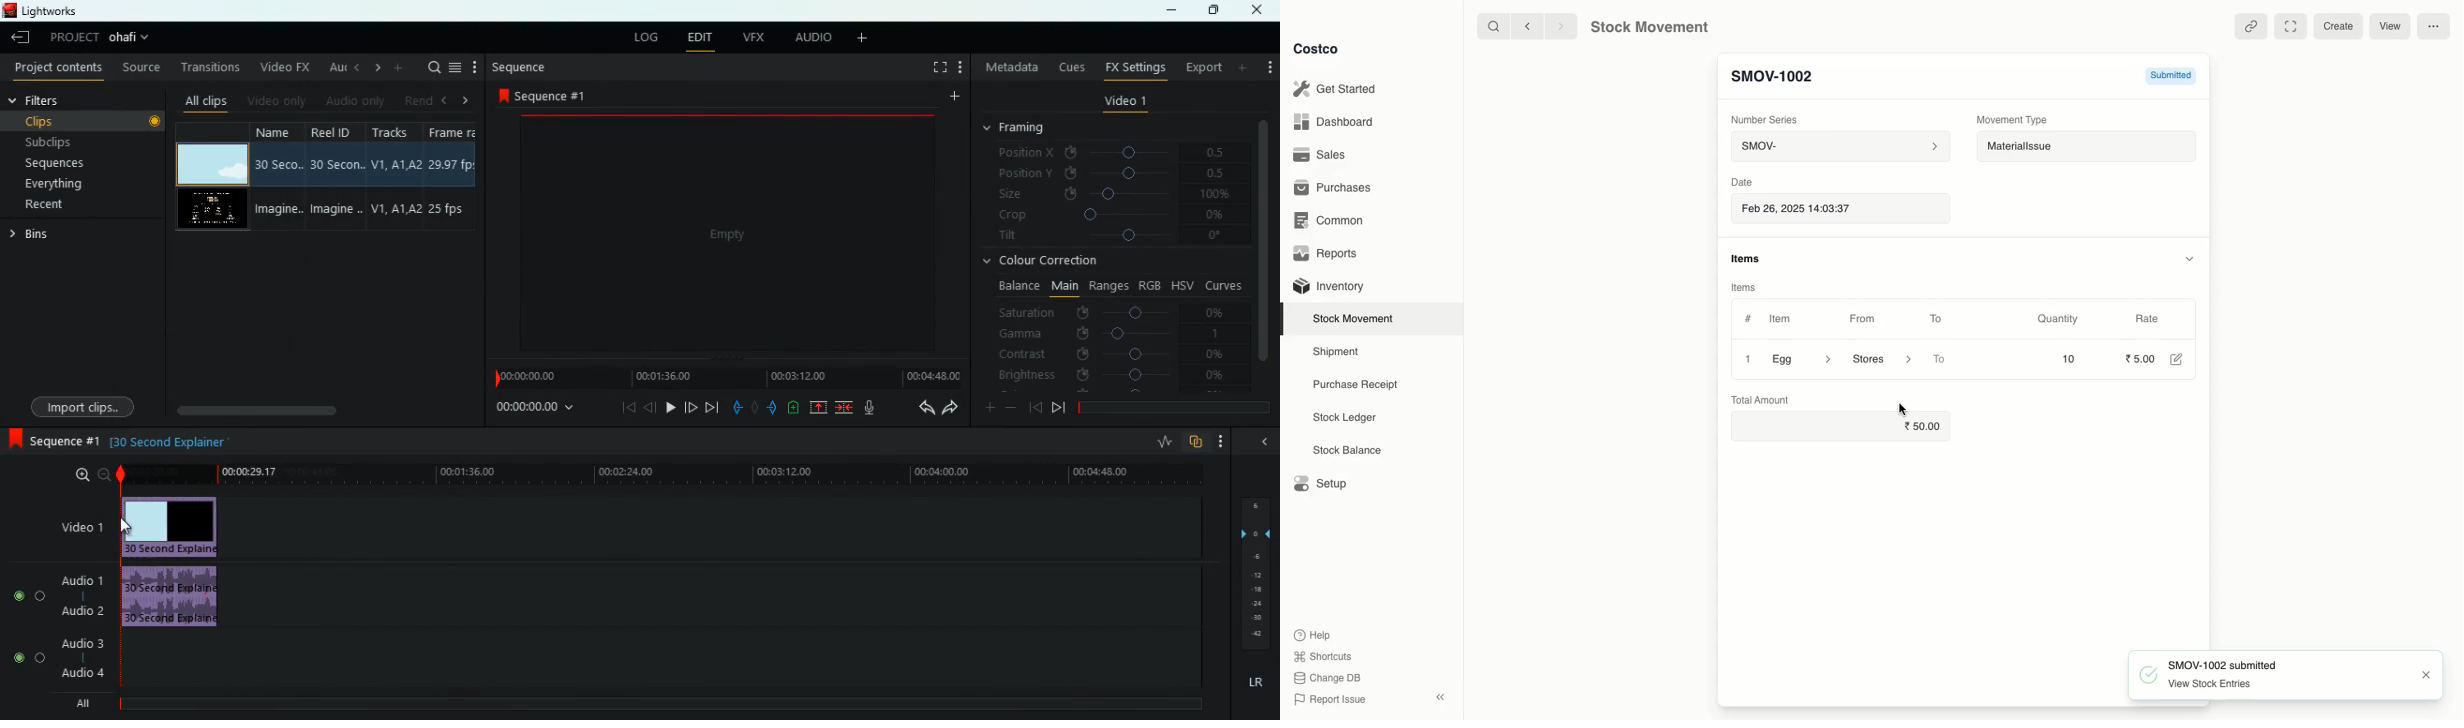 Image resolution: width=2464 pixels, height=728 pixels. What do you see at coordinates (2438, 24) in the screenshot?
I see `More options` at bounding box center [2438, 24].